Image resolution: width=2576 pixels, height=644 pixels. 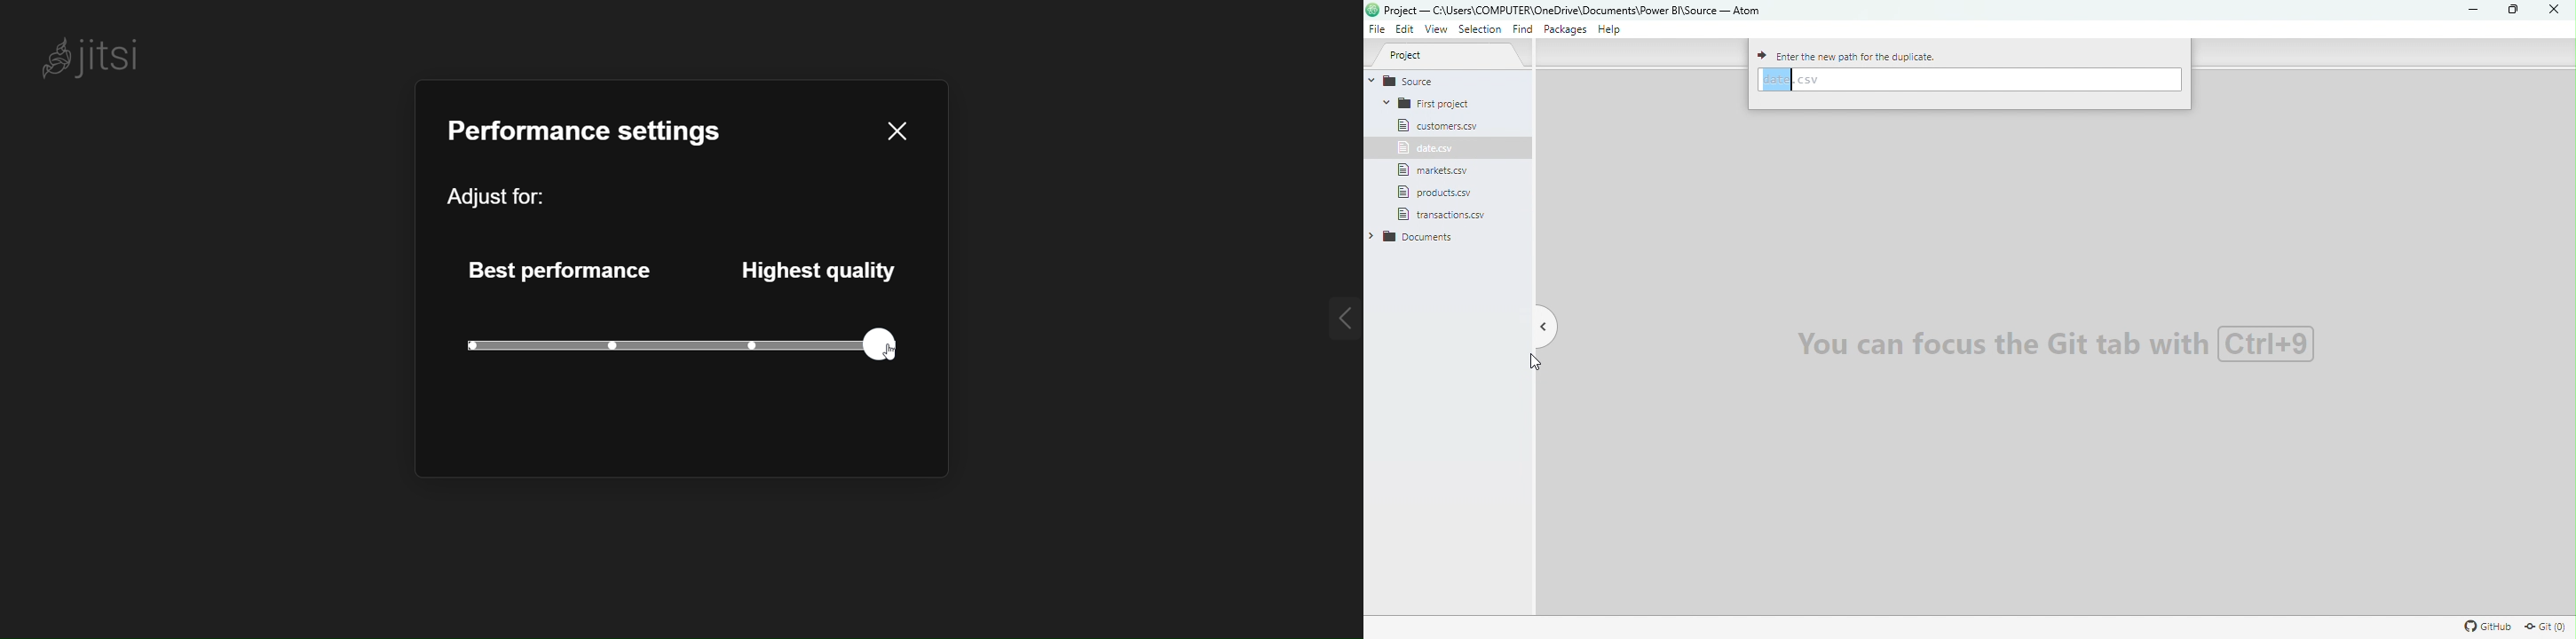 What do you see at coordinates (560, 268) in the screenshot?
I see `best performance` at bounding box center [560, 268].